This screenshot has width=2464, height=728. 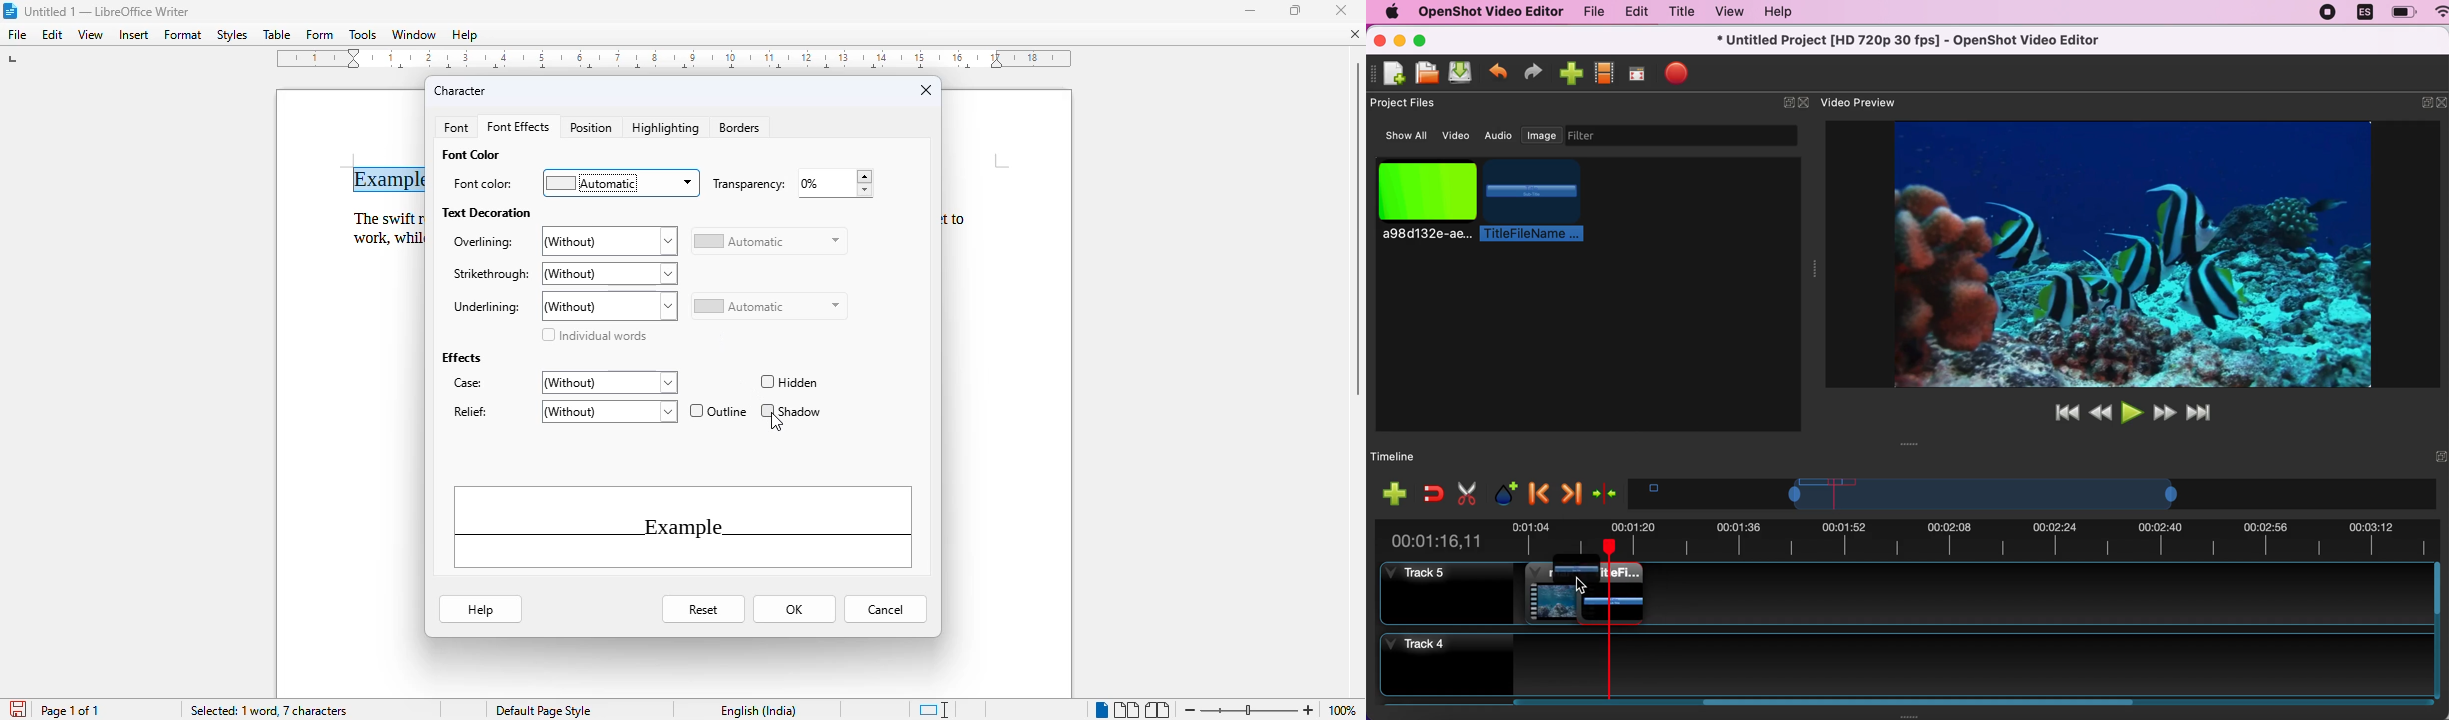 I want to click on ruler, so click(x=679, y=62).